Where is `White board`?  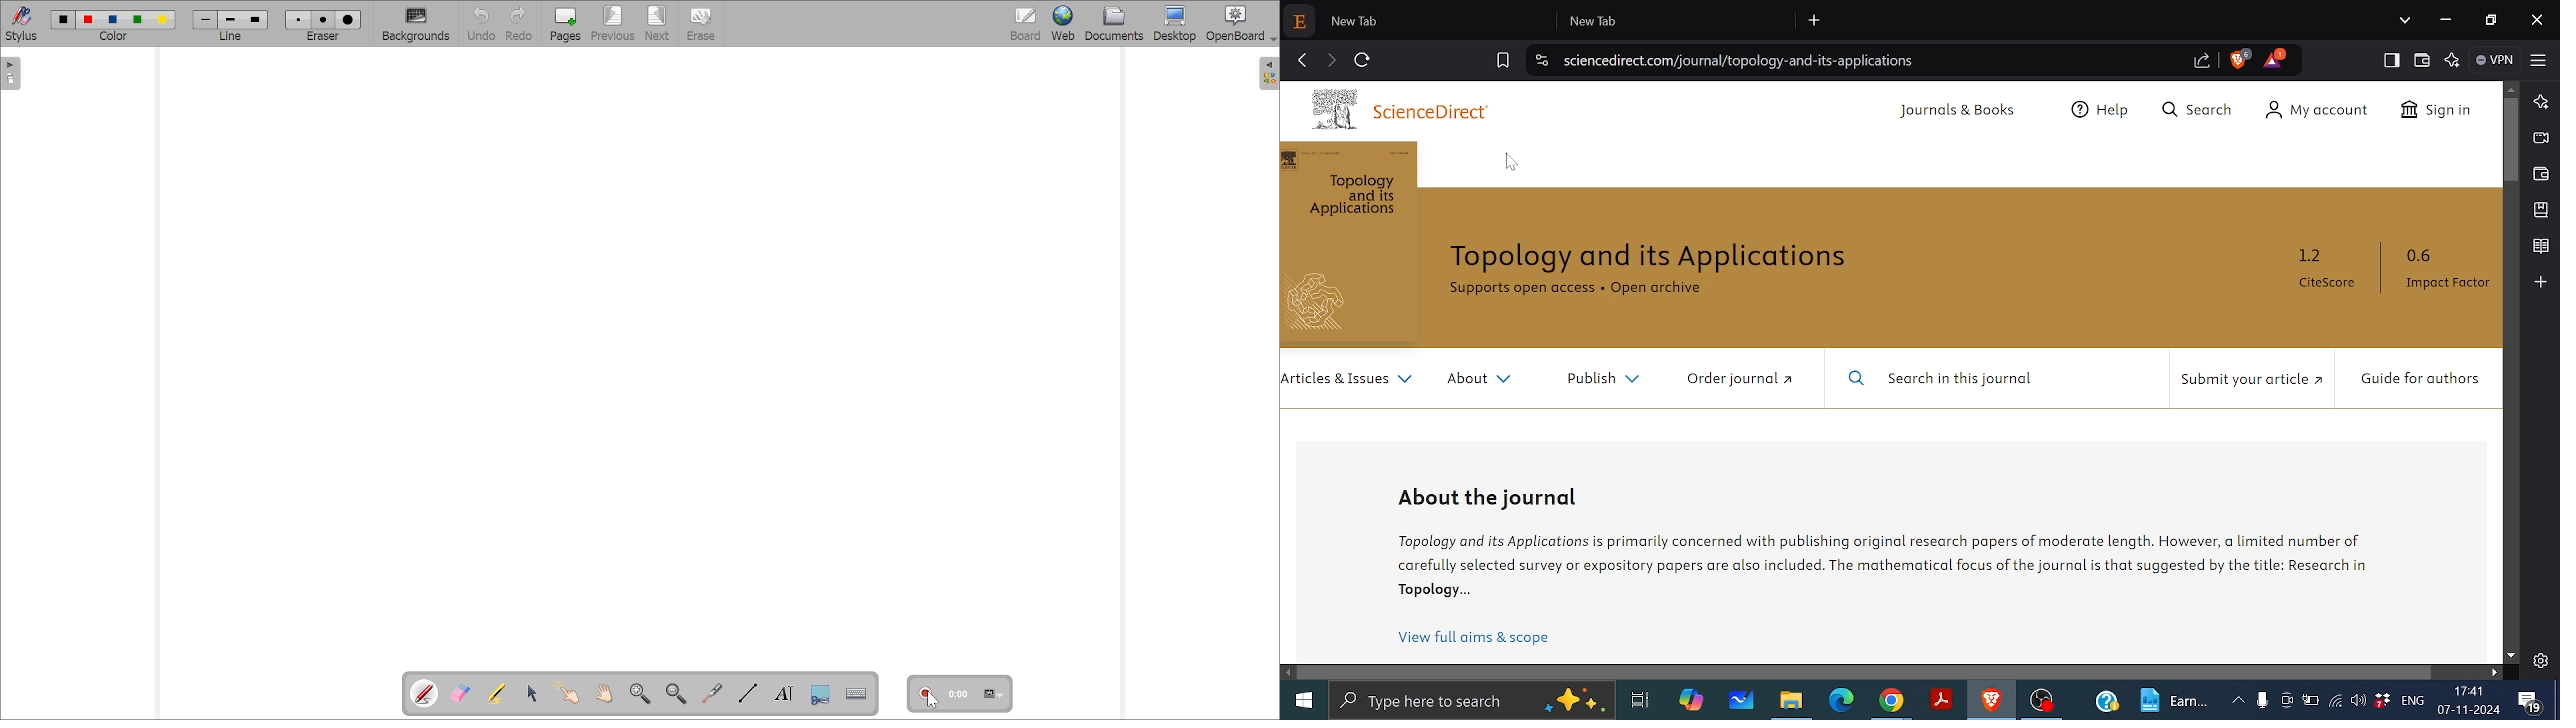
White board is located at coordinates (1739, 701).